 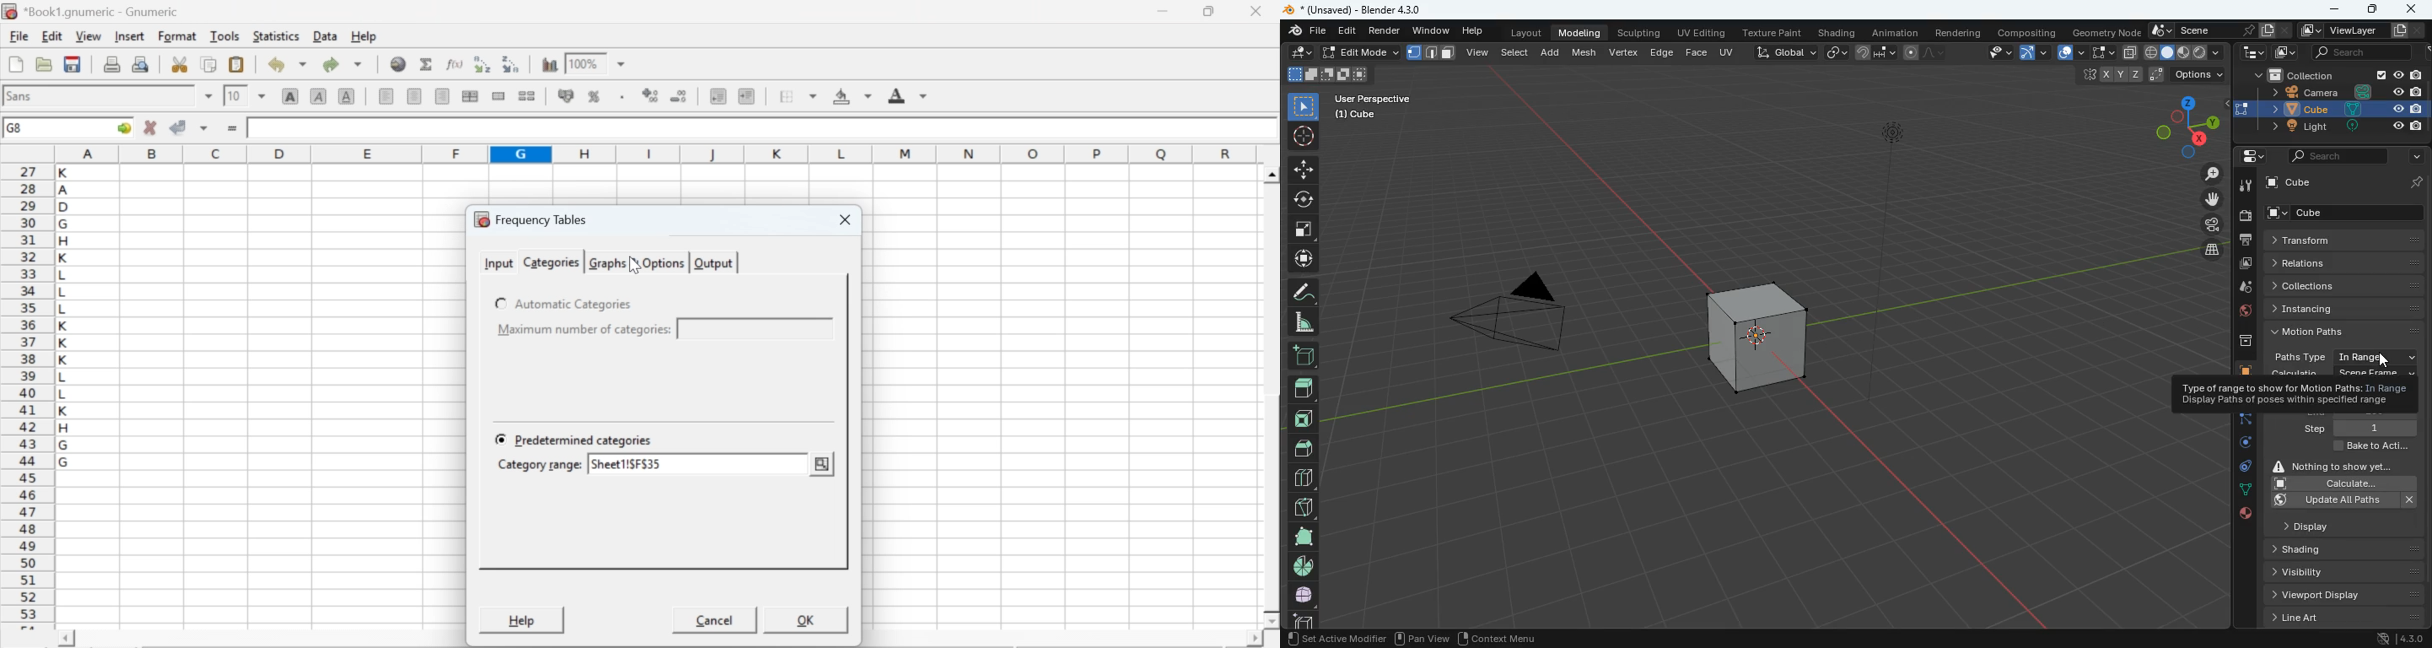 I want to click on view, so click(x=1478, y=51).